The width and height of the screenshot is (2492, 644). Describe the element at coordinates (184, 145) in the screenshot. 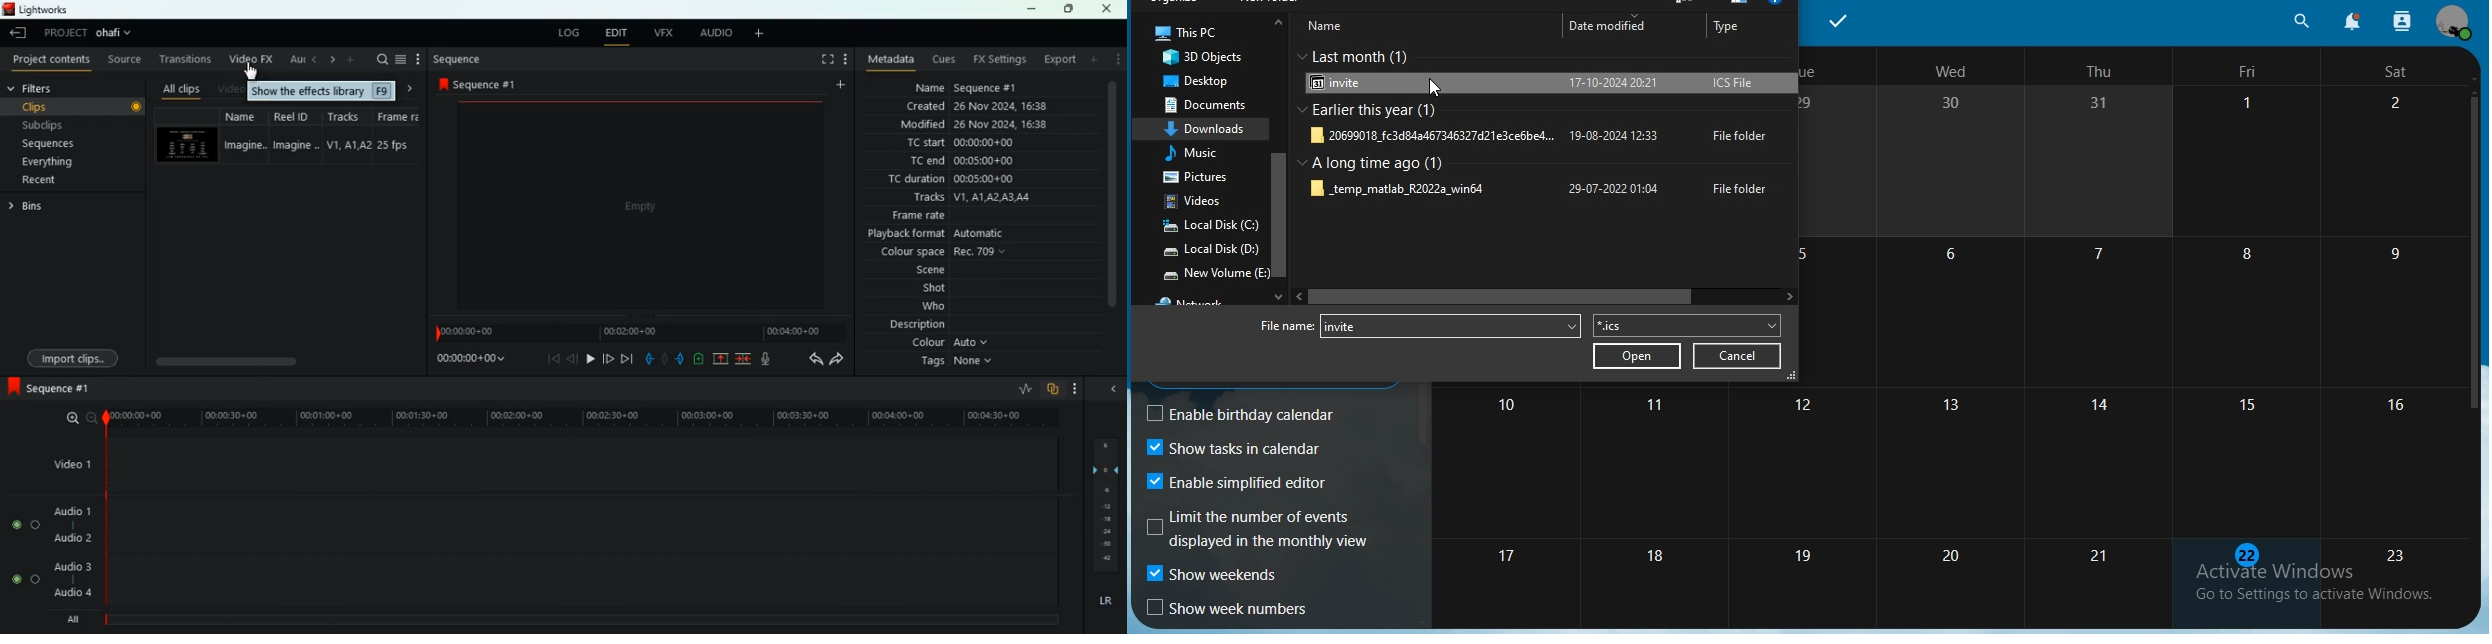

I see `video` at that location.